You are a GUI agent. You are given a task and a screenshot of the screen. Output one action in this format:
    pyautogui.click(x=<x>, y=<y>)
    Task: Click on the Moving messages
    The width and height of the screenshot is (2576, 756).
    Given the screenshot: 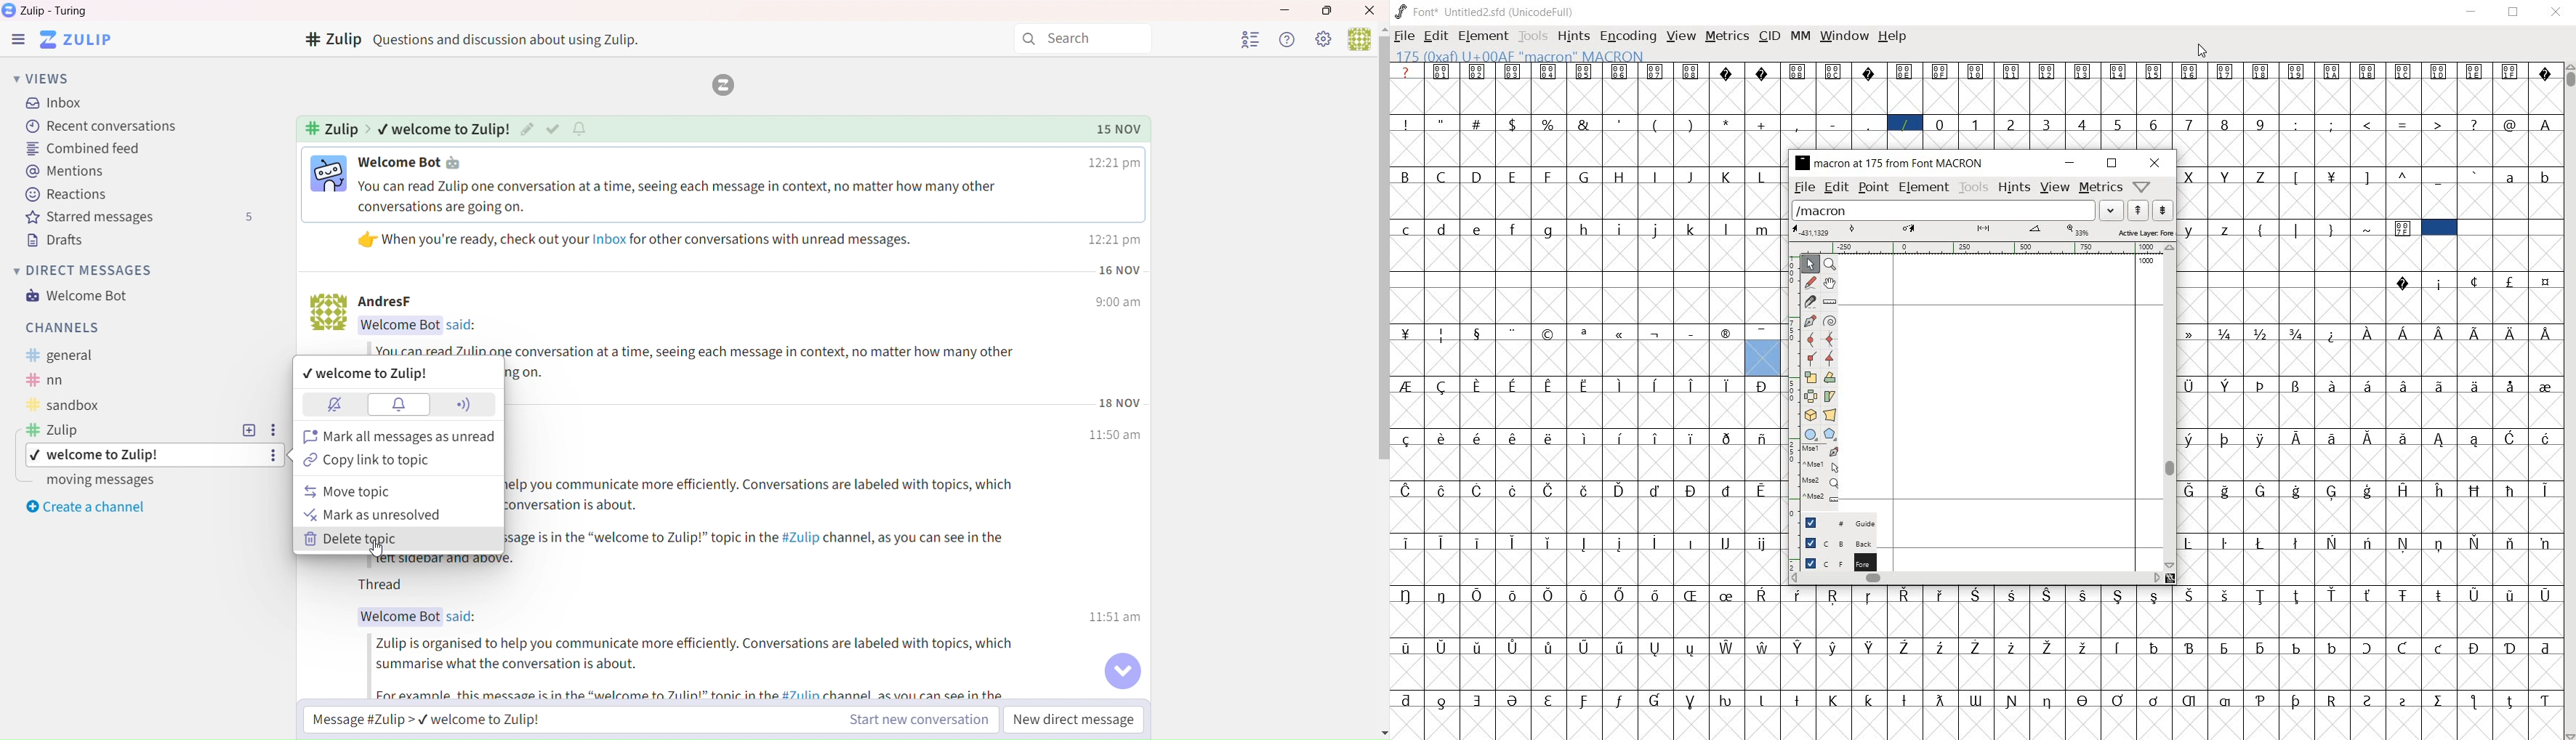 What is the action you would take?
    pyautogui.click(x=91, y=480)
    